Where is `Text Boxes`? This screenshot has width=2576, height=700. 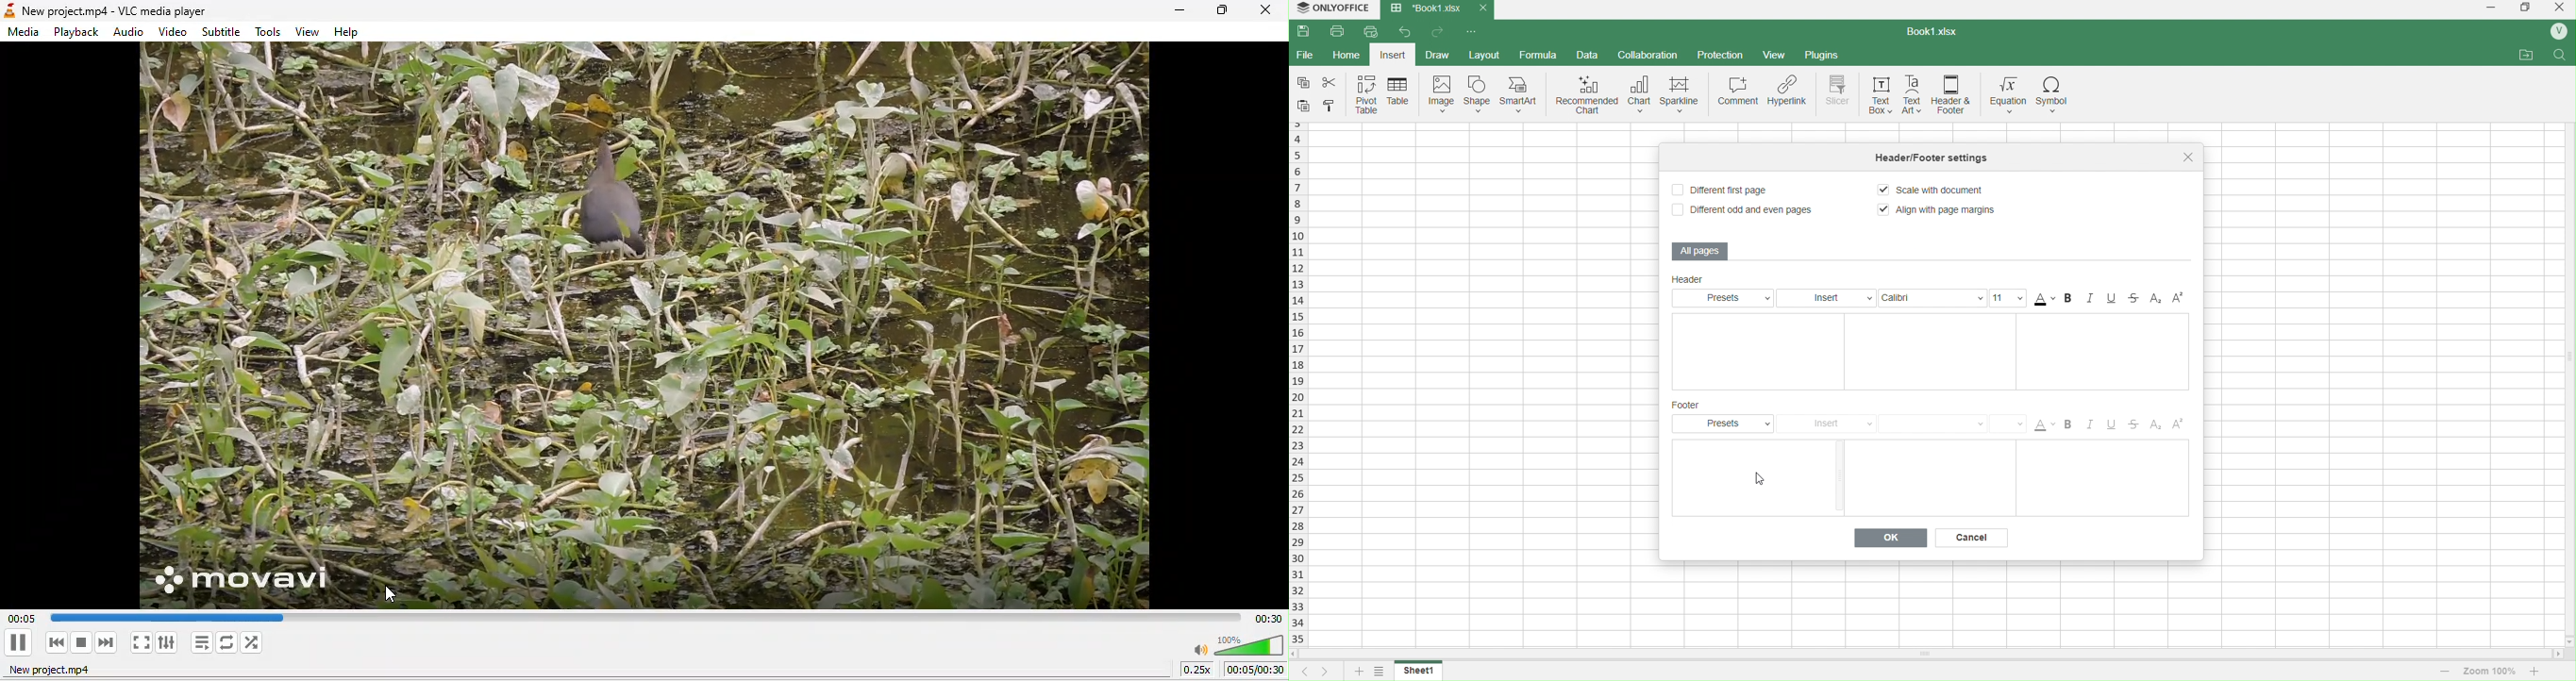 Text Boxes is located at coordinates (1931, 351).